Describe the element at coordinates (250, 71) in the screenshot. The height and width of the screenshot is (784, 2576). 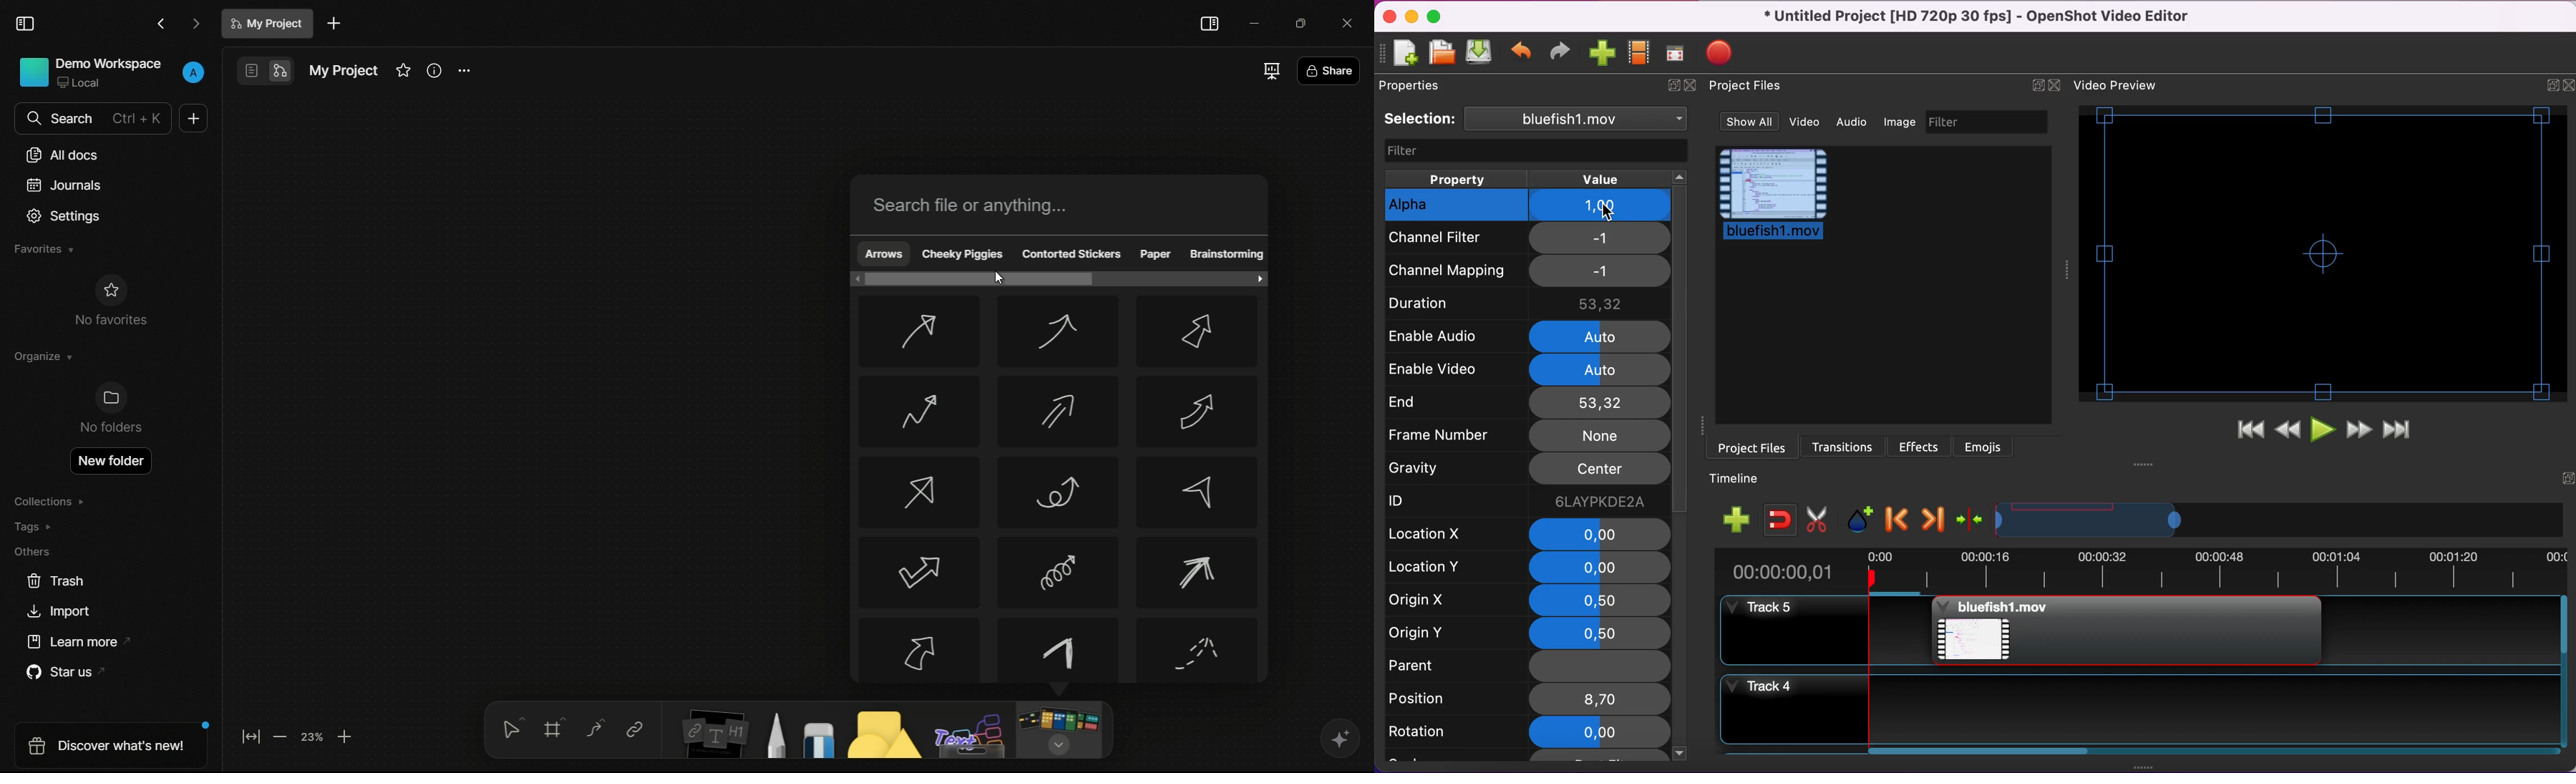
I see `page mode` at that location.